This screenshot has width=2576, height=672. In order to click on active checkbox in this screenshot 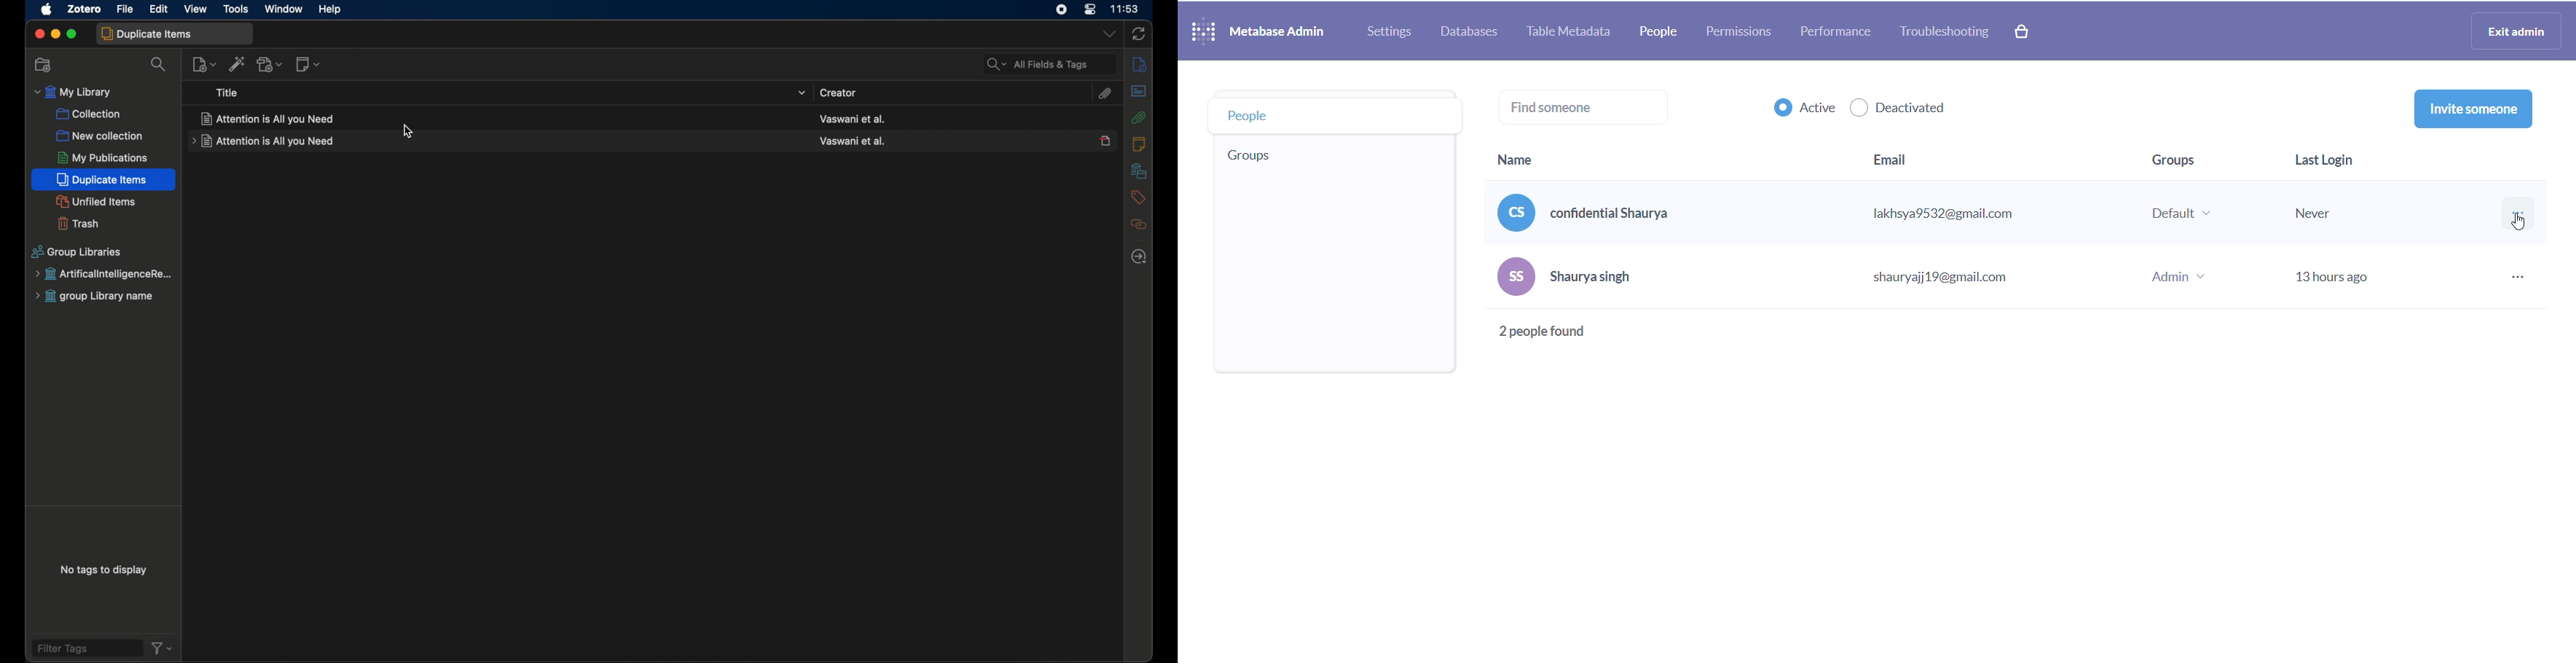, I will do `click(1802, 109)`.